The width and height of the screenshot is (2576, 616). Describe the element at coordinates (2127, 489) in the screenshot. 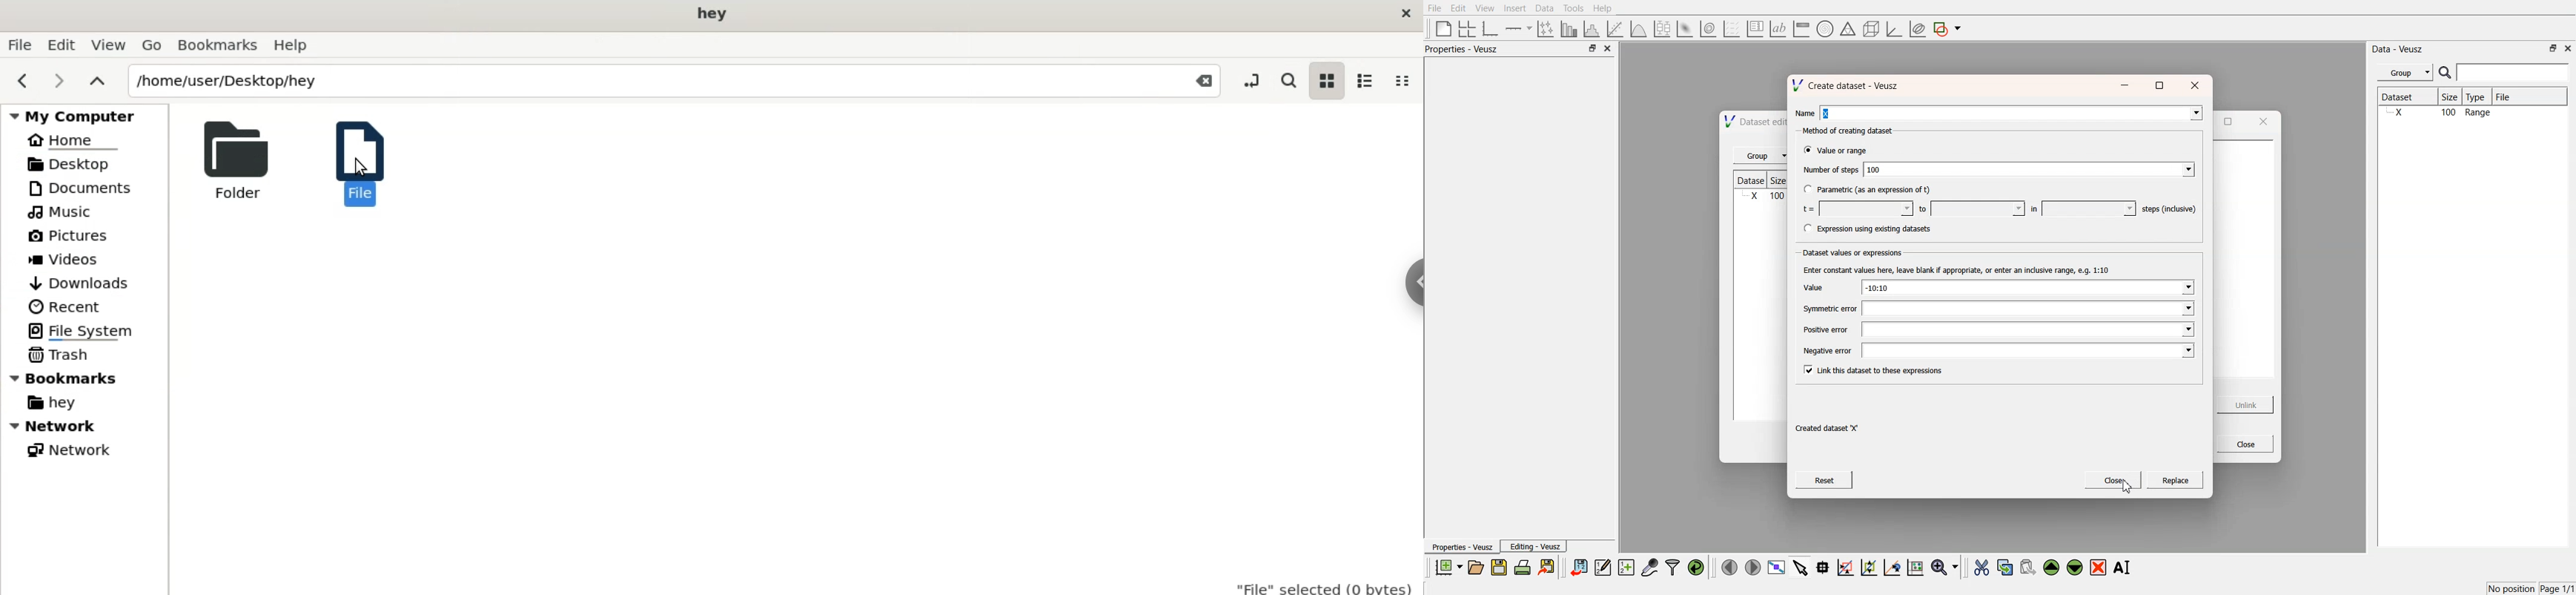

I see `cursor` at that location.